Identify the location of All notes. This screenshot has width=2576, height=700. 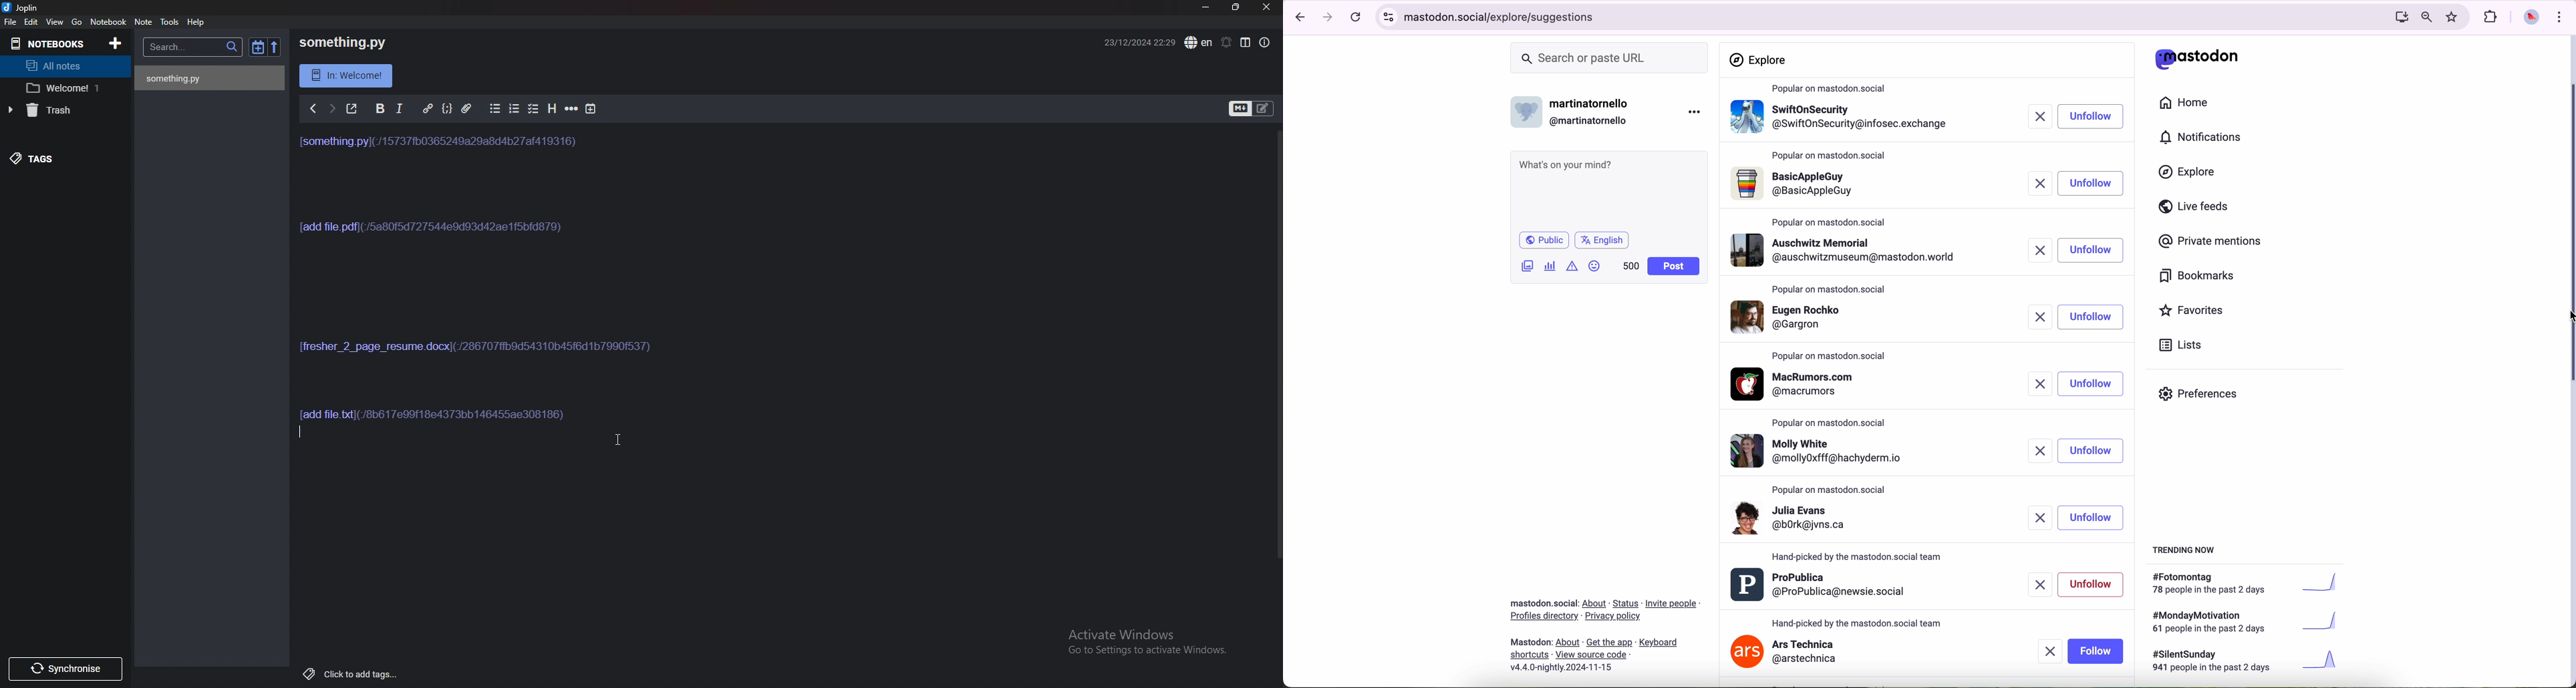
(61, 66).